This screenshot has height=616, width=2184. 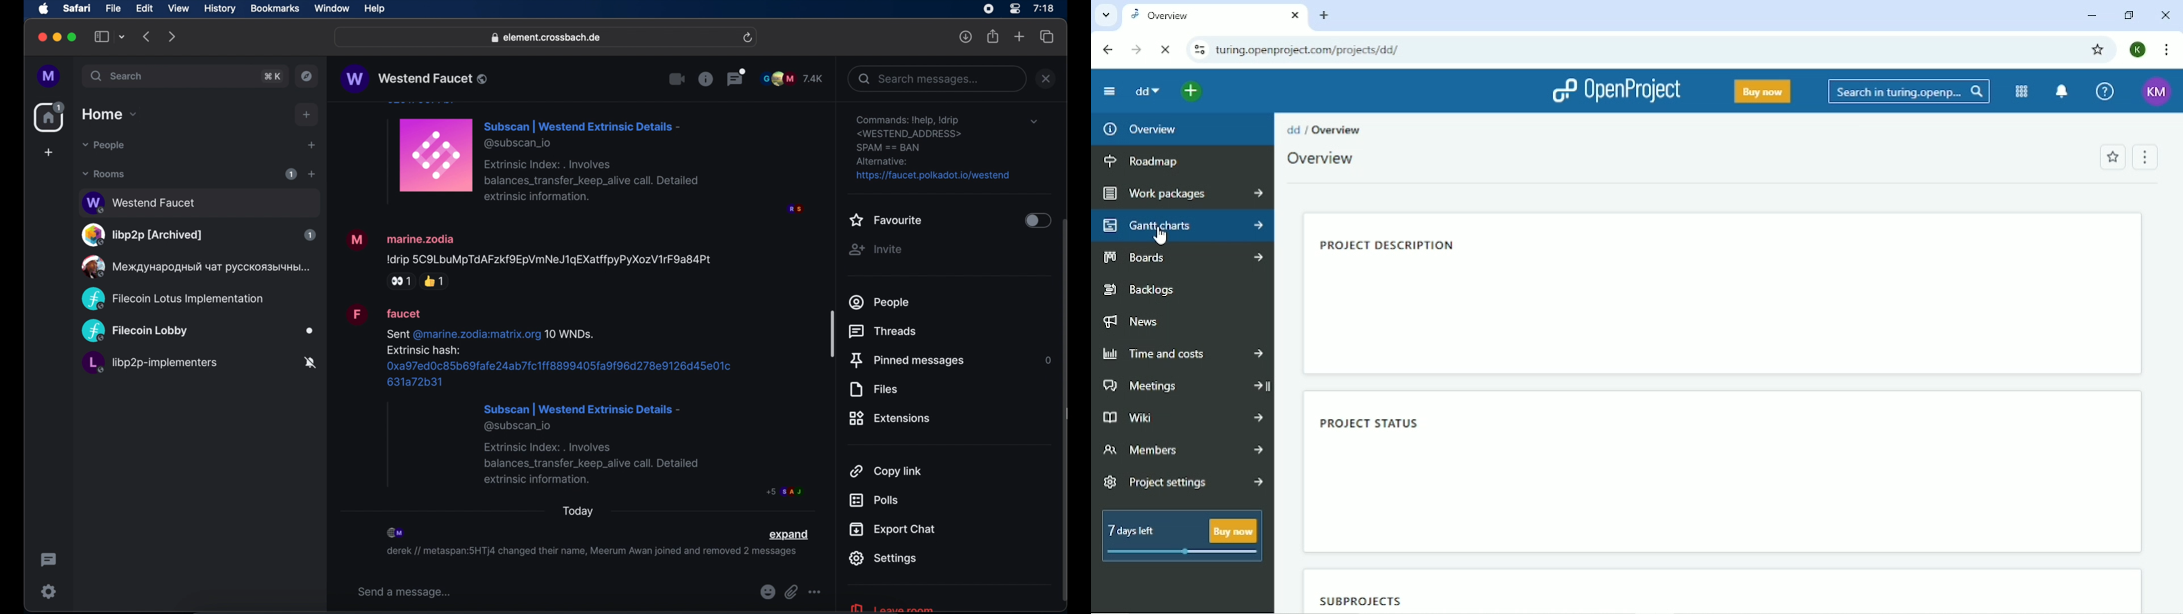 I want to click on 1, so click(x=291, y=174).